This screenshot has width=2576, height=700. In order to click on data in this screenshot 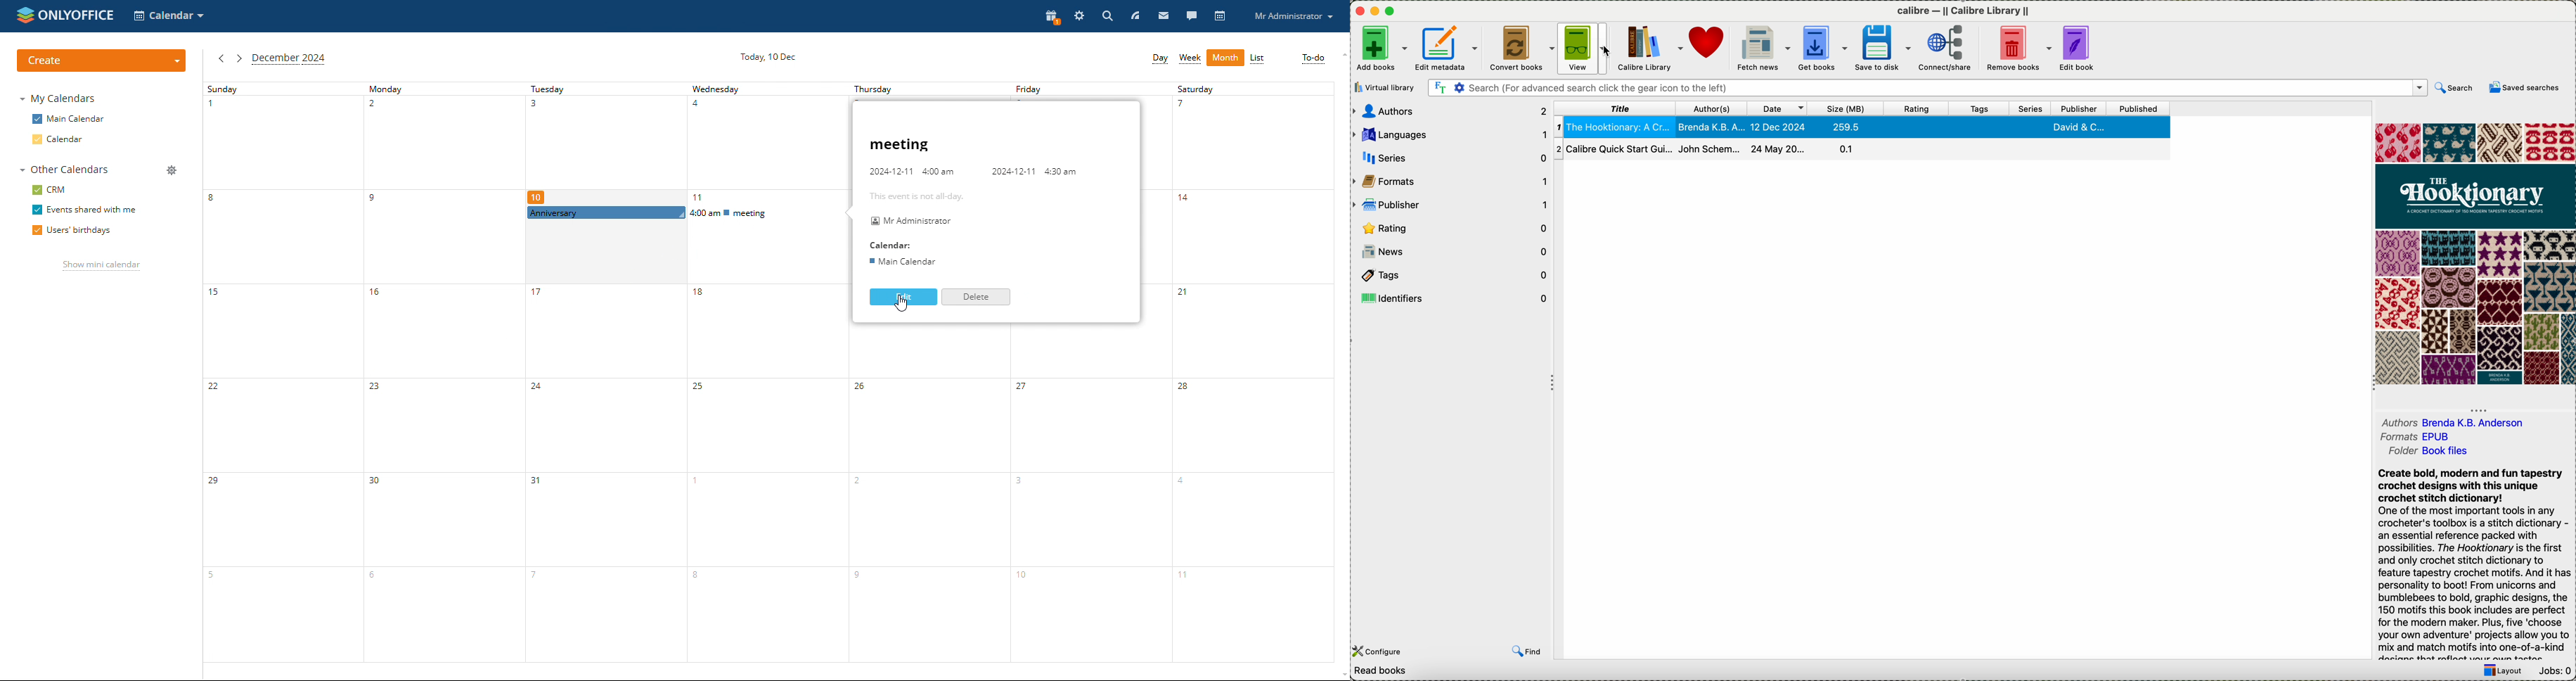, I will do `click(1459, 673)`.